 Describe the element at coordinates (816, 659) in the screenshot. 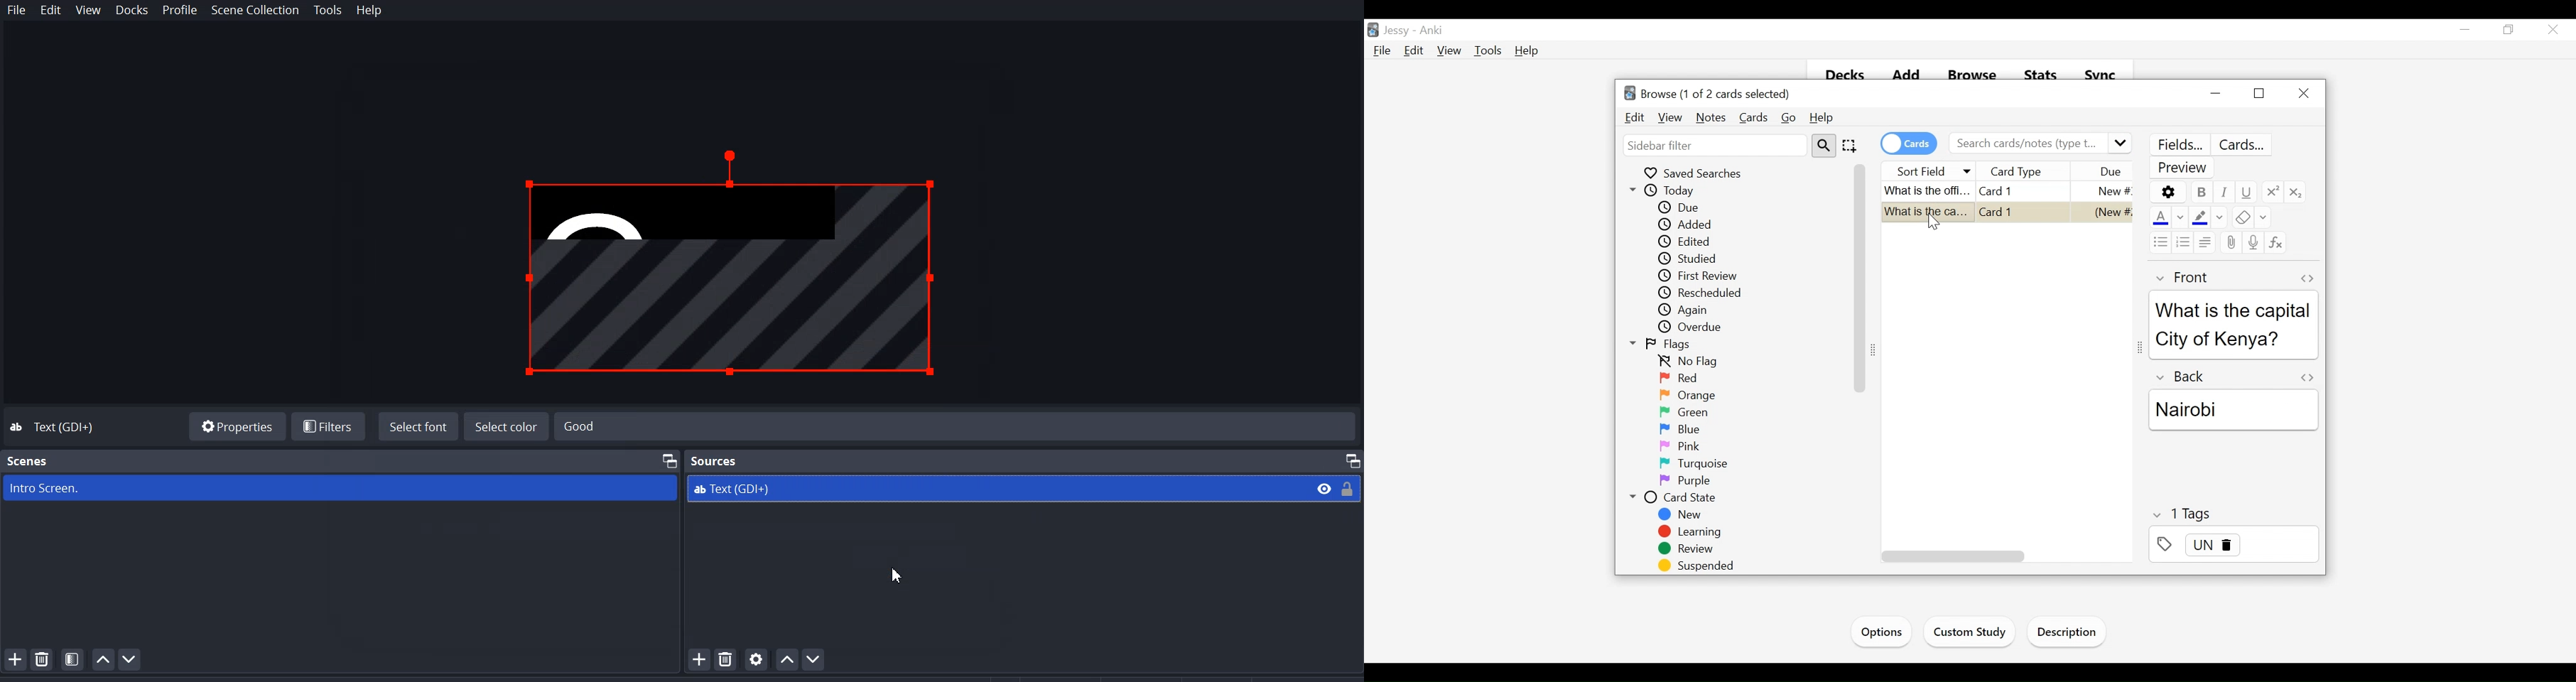

I see `Move Source Down` at that location.